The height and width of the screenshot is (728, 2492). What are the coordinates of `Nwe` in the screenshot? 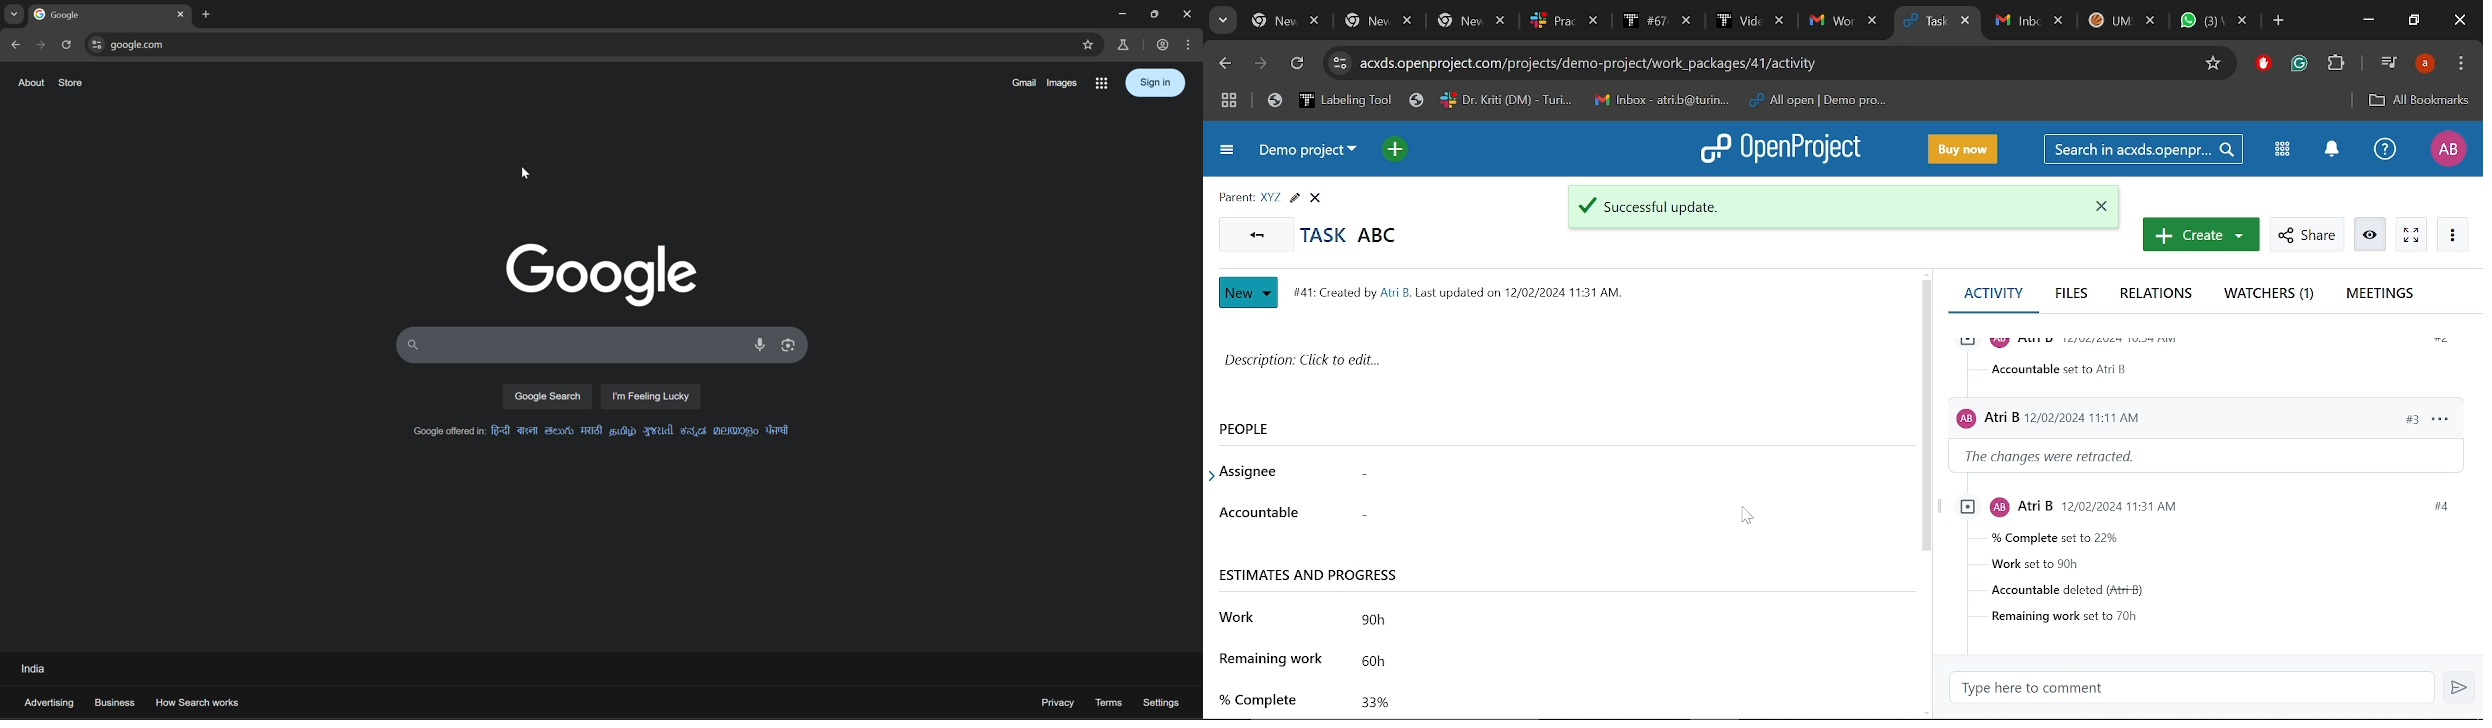 It's located at (1249, 293).